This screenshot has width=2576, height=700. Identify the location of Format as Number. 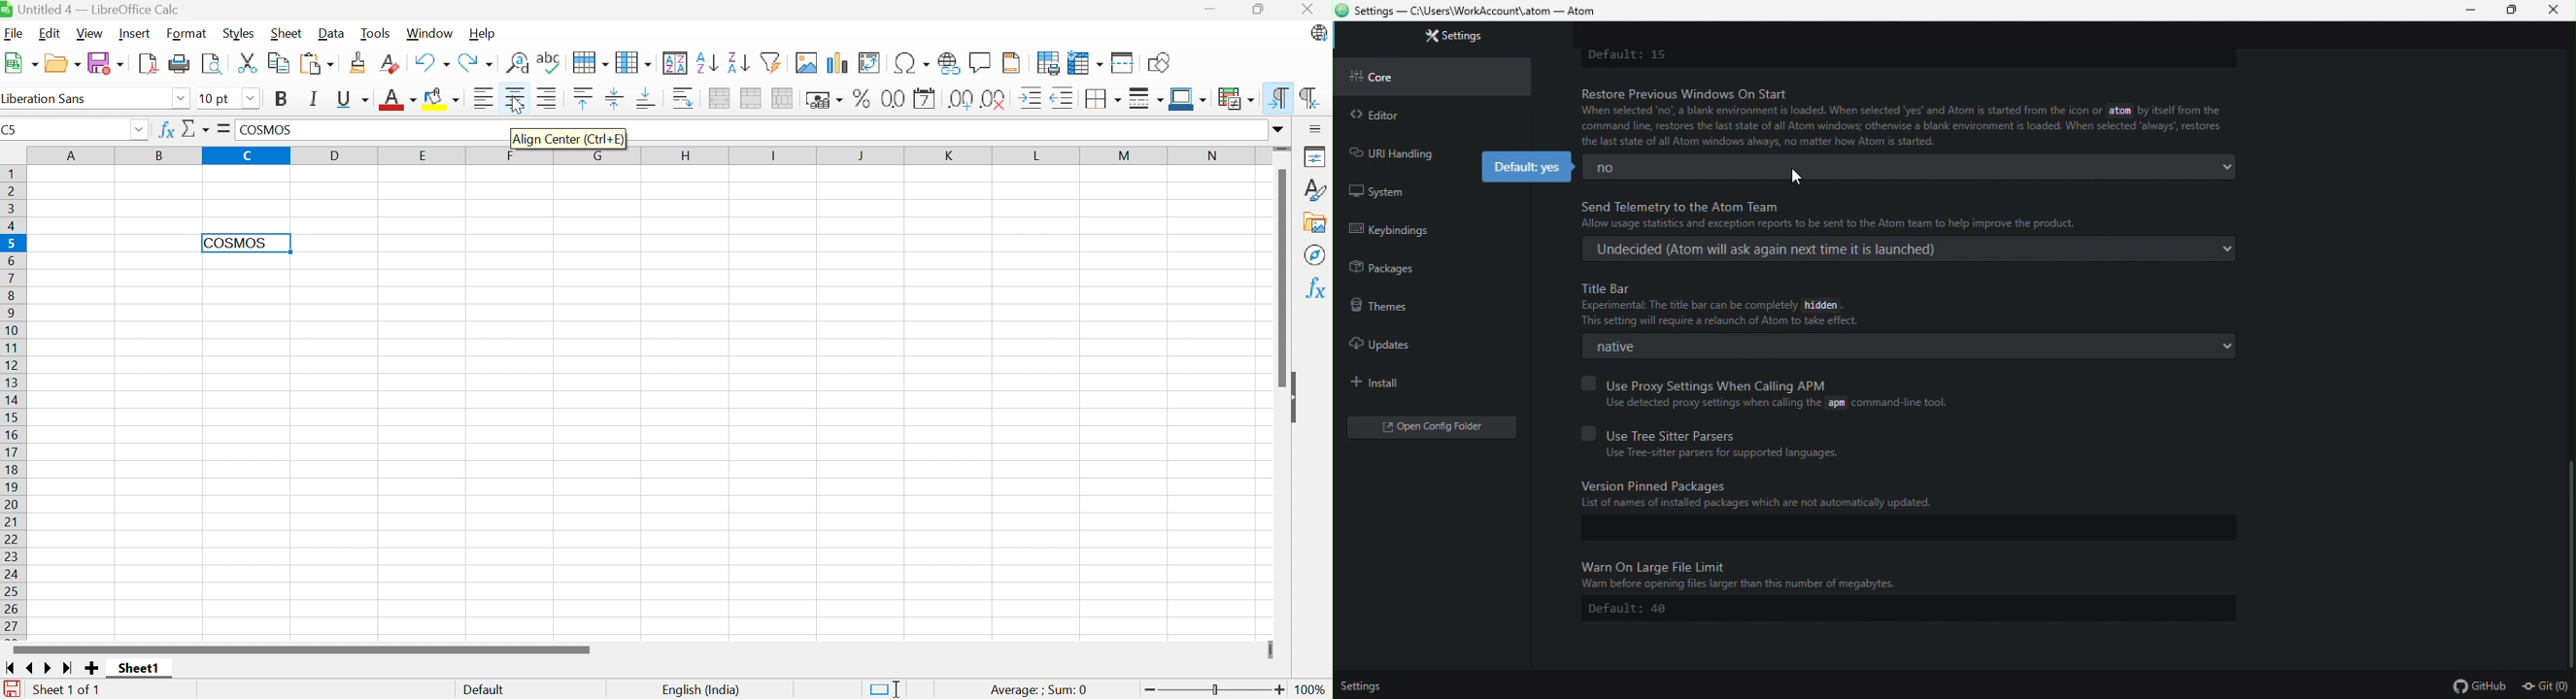
(894, 99).